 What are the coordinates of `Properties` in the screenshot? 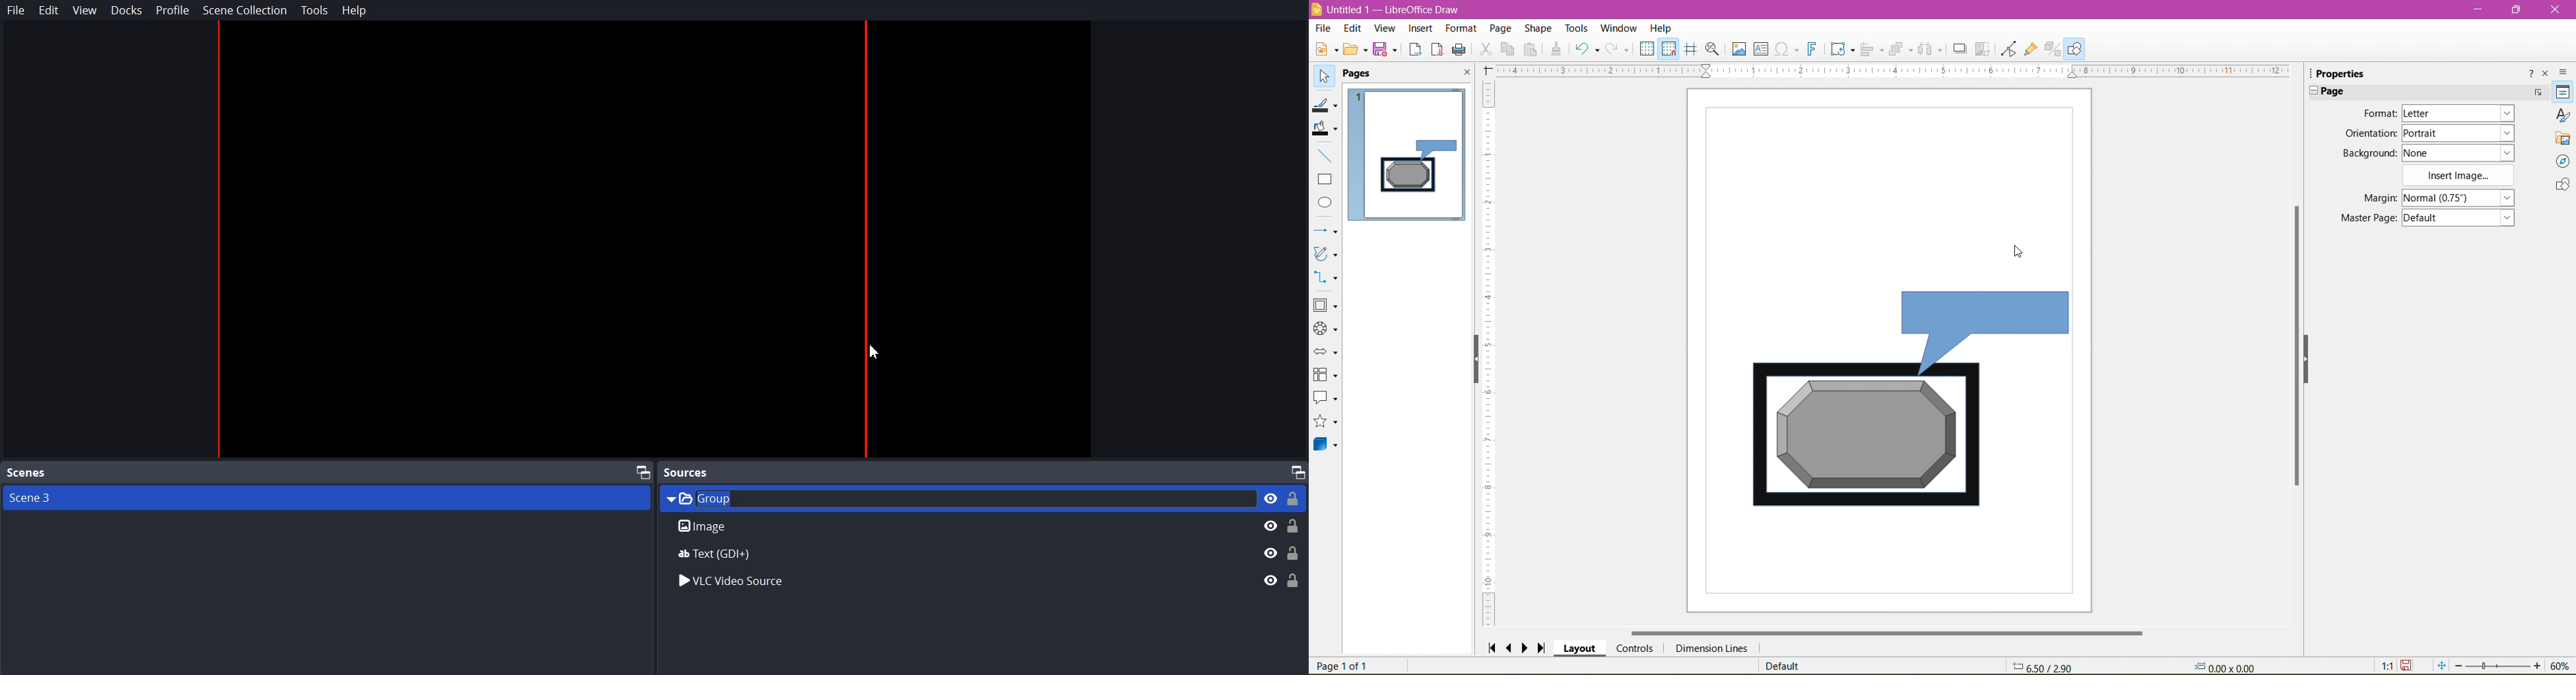 It's located at (2346, 73).